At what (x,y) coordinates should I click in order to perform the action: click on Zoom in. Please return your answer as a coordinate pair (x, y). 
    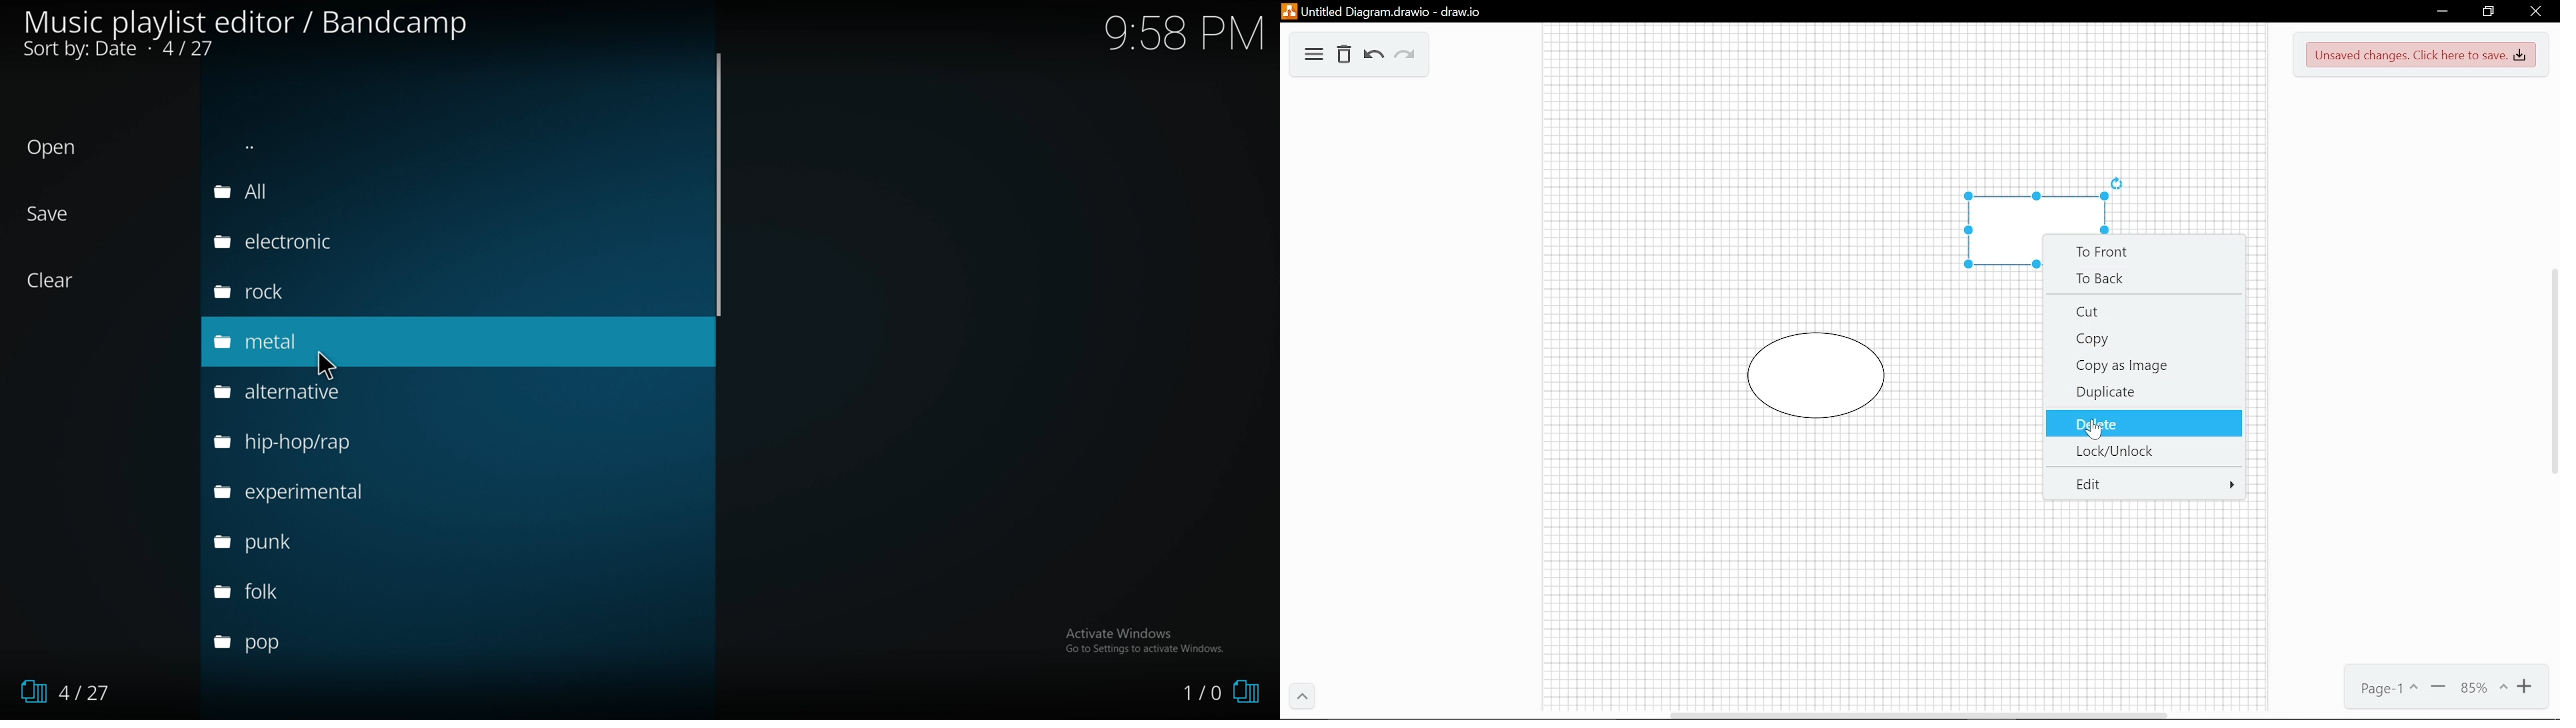
    Looking at the image, I should click on (2528, 690).